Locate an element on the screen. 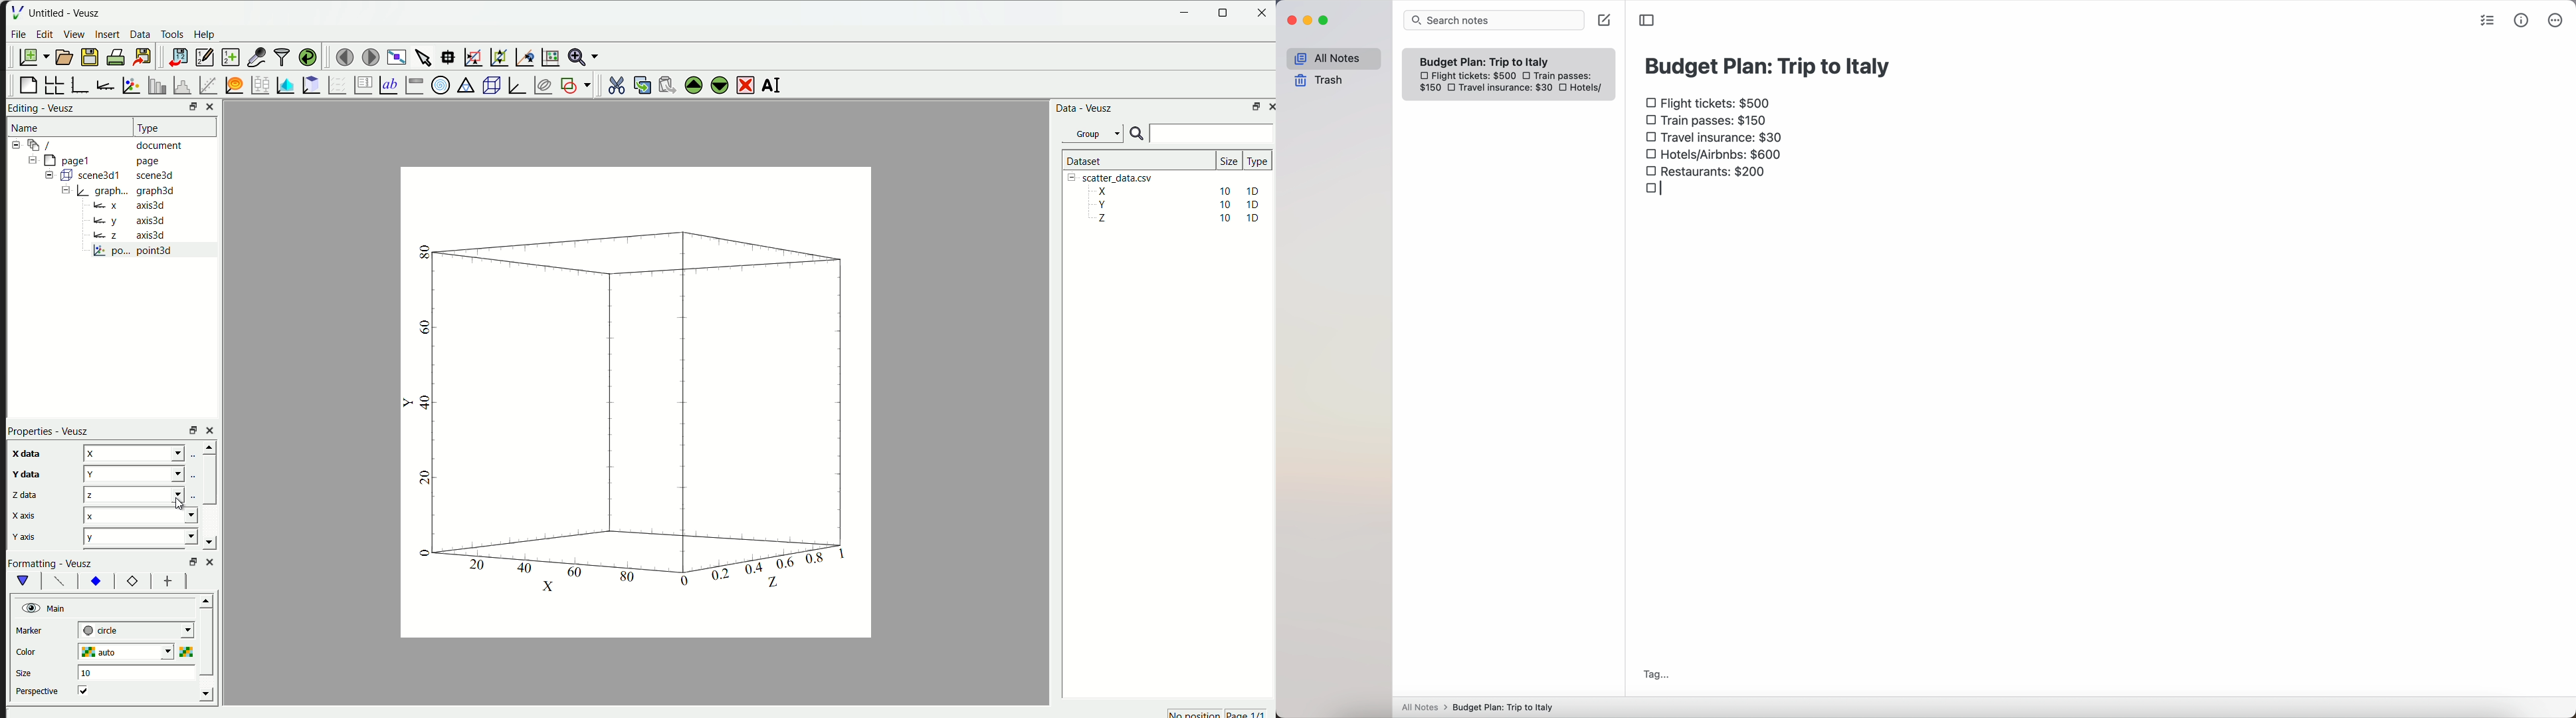 The image size is (2576, 728). Z 10 10 is located at coordinates (1175, 219).